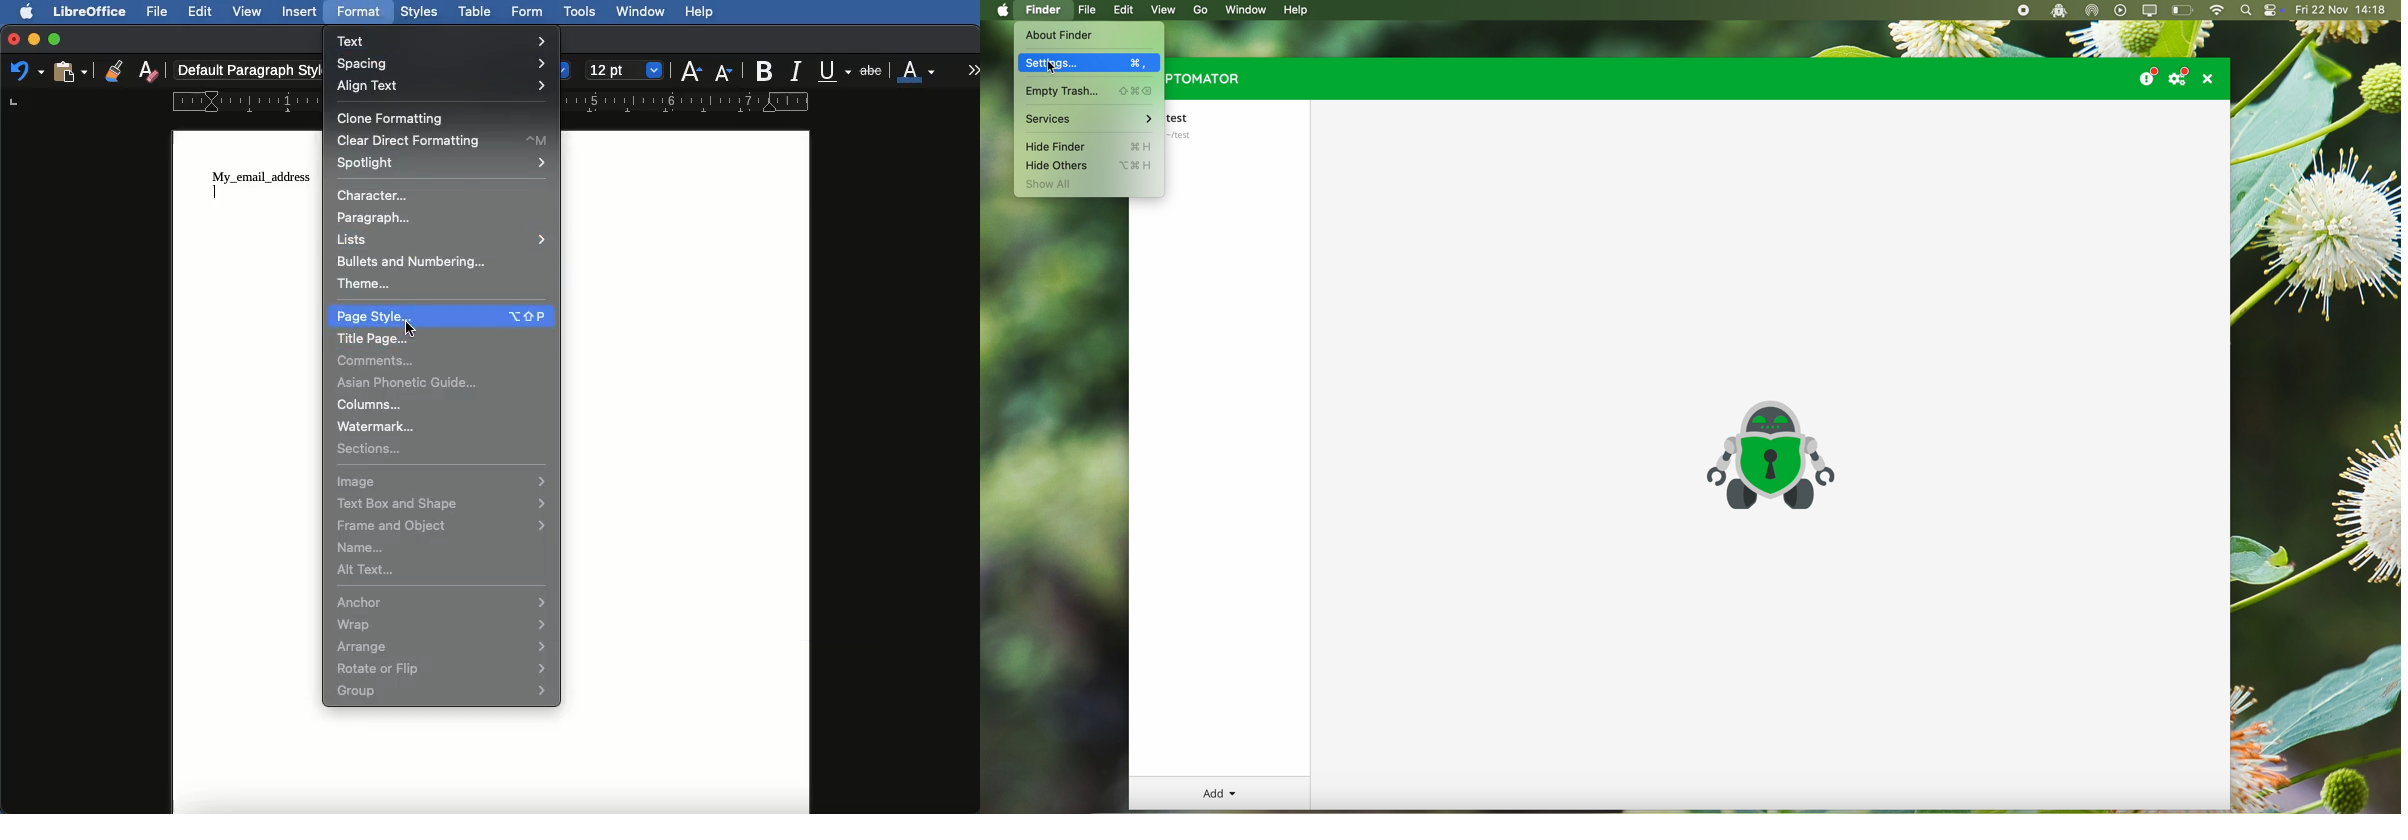 The width and height of the screenshot is (2408, 840). Describe the element at coordinates (1087, 11) in the screenshot. I see `file` at that location.